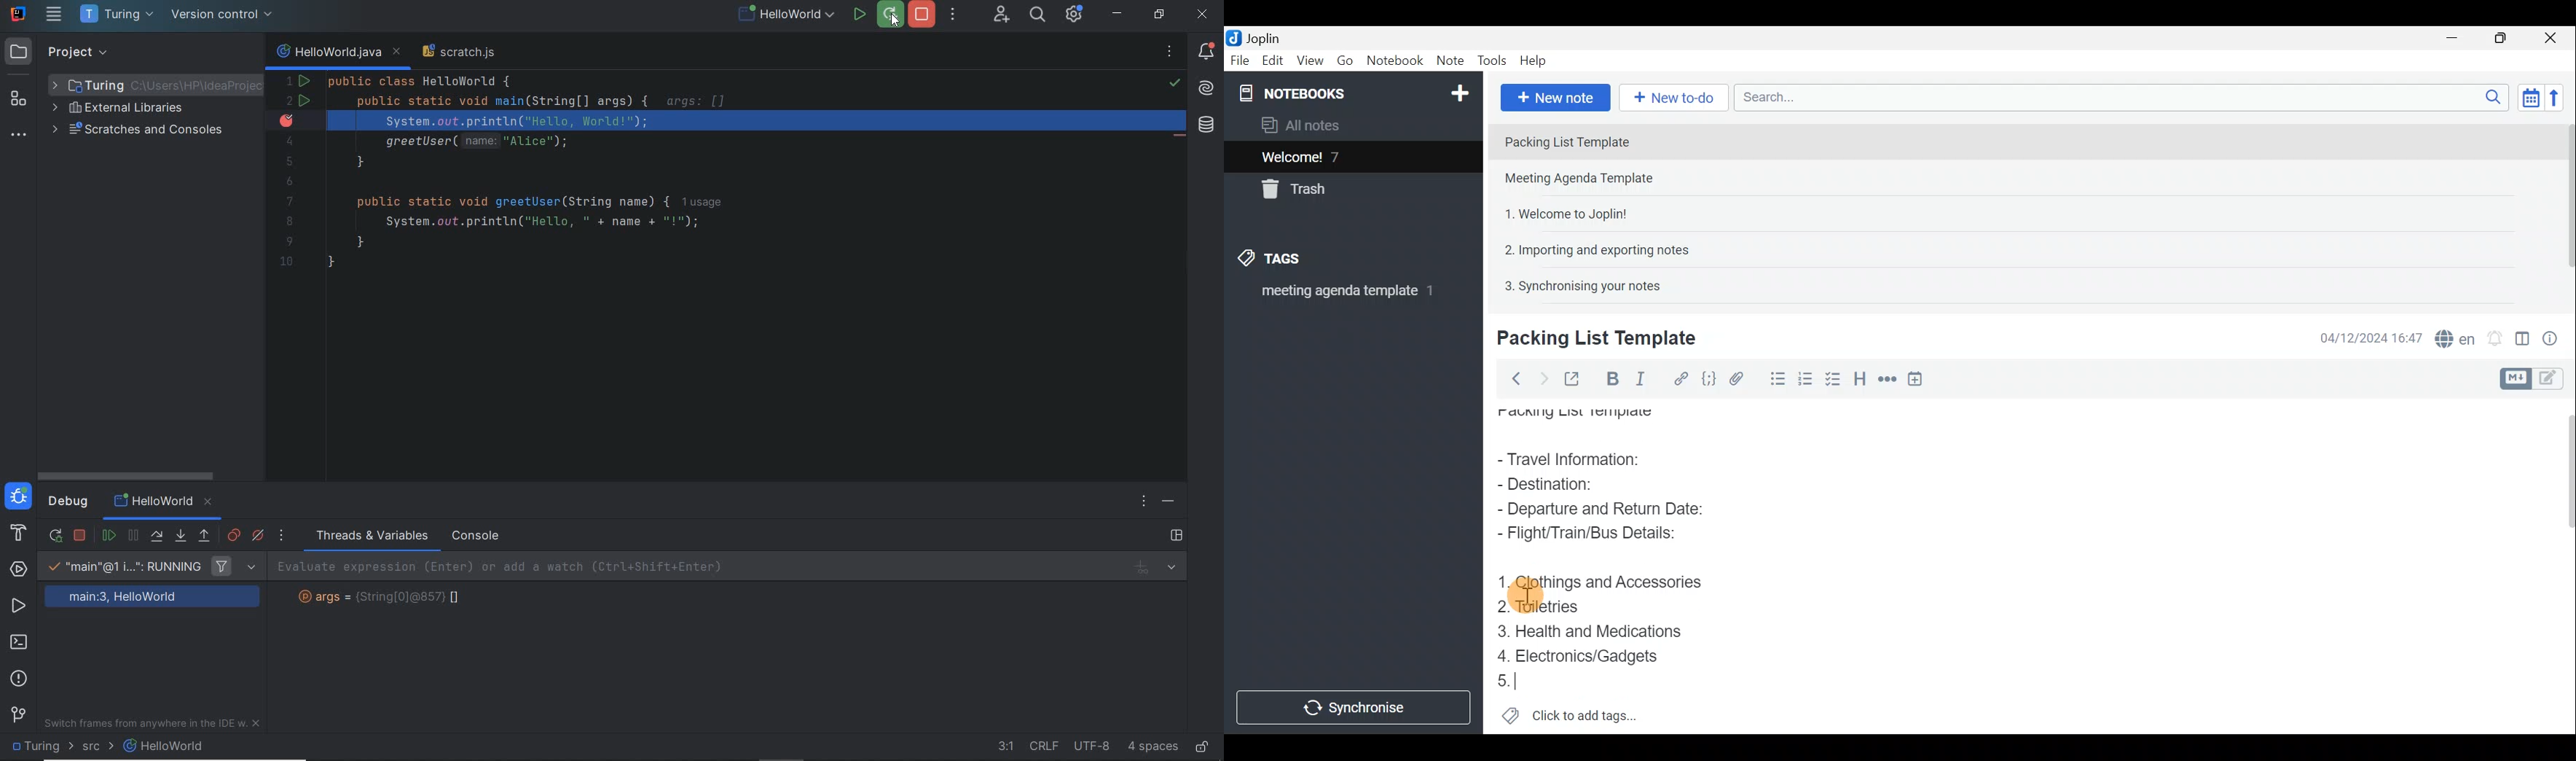  What do you see at coordinates (2555, 336) in the screenshot?
I see `Note properties` at bounding box center [2555, 336].